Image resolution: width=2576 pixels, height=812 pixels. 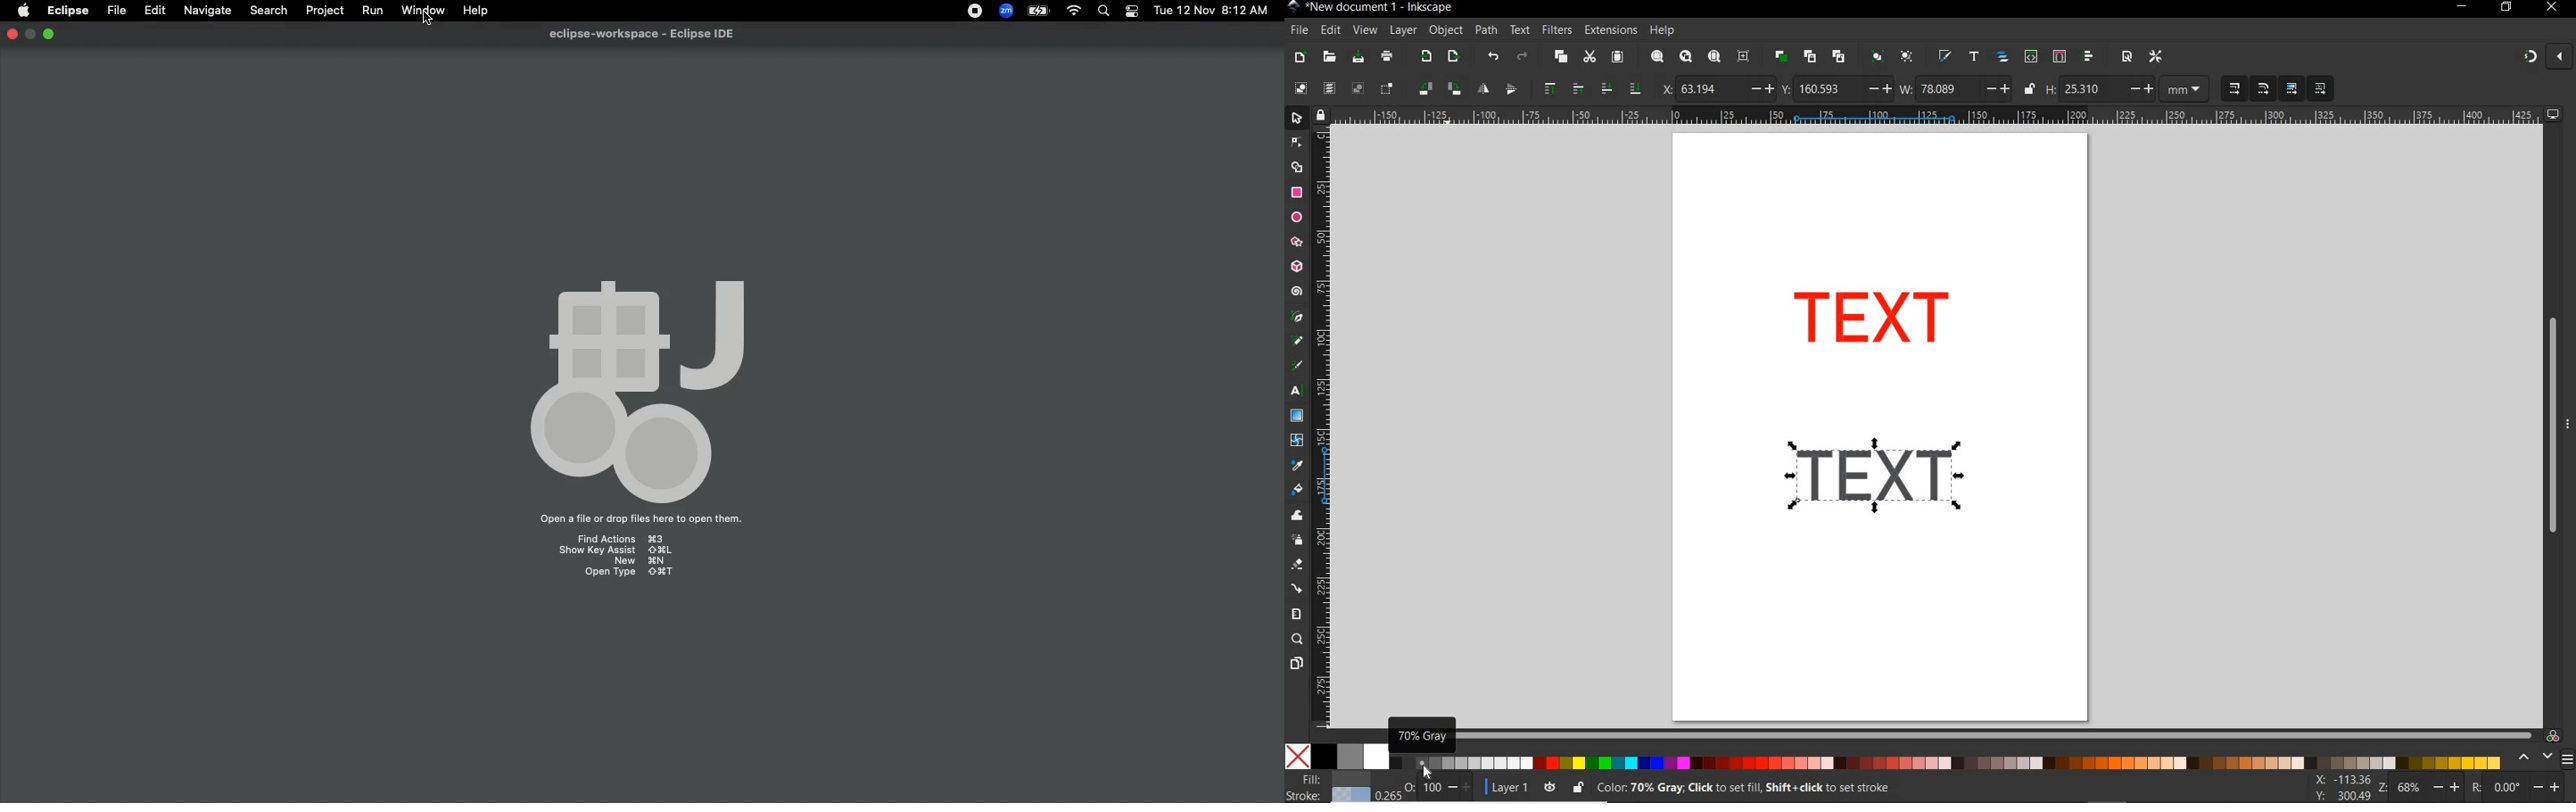 What do you see at coordinates (2156, 55) in the screenshot?
I see `open preferences` at bounding box center [2156, 55].